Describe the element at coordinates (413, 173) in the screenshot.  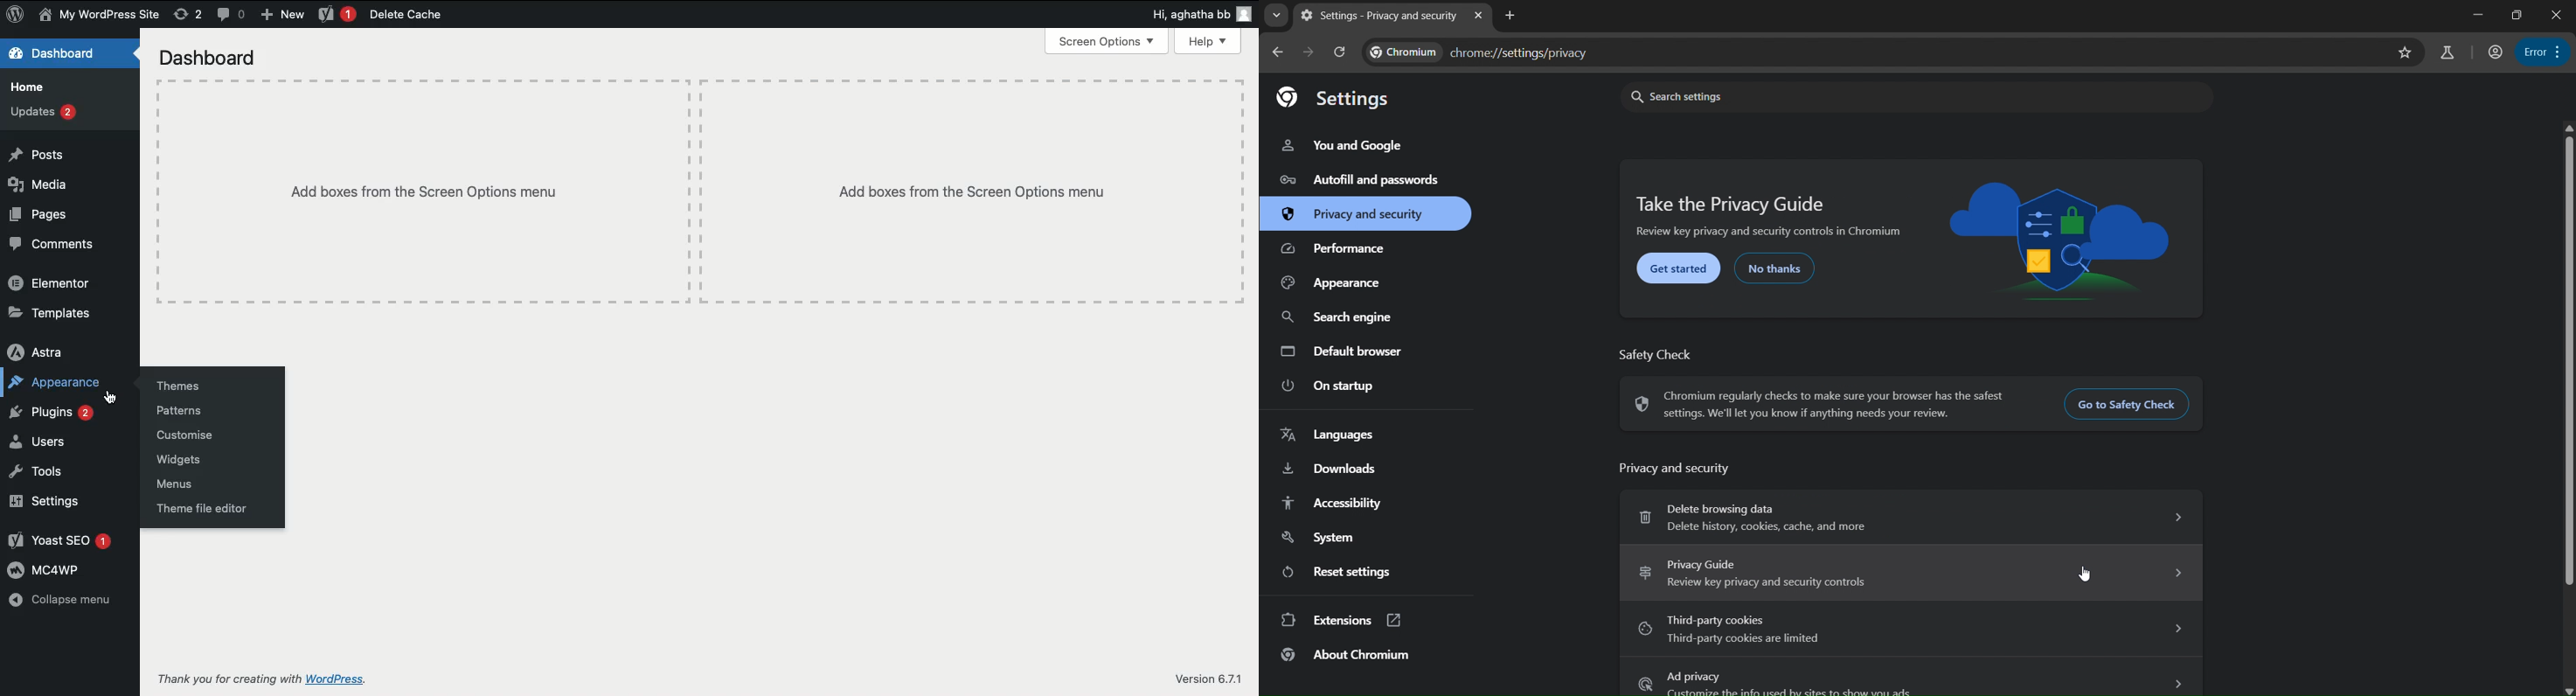
I see `Add boxes from the Screen Options menu` at that location.